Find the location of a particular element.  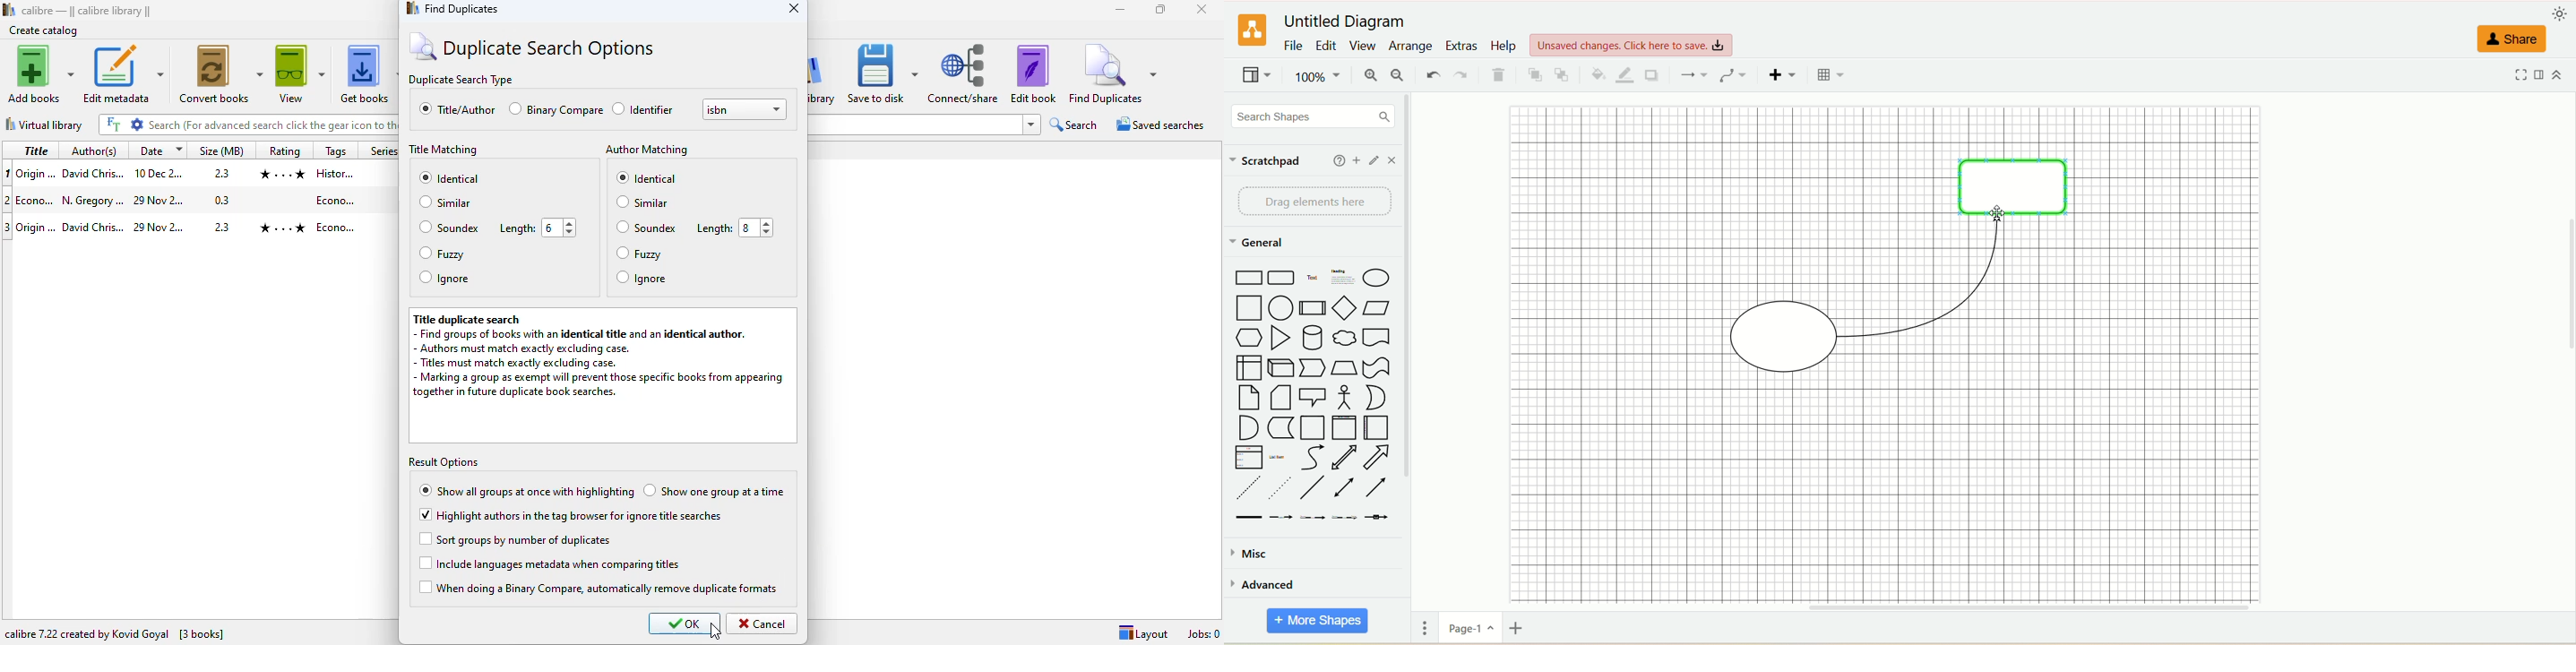

isbn is located at coordinates (745, 108).